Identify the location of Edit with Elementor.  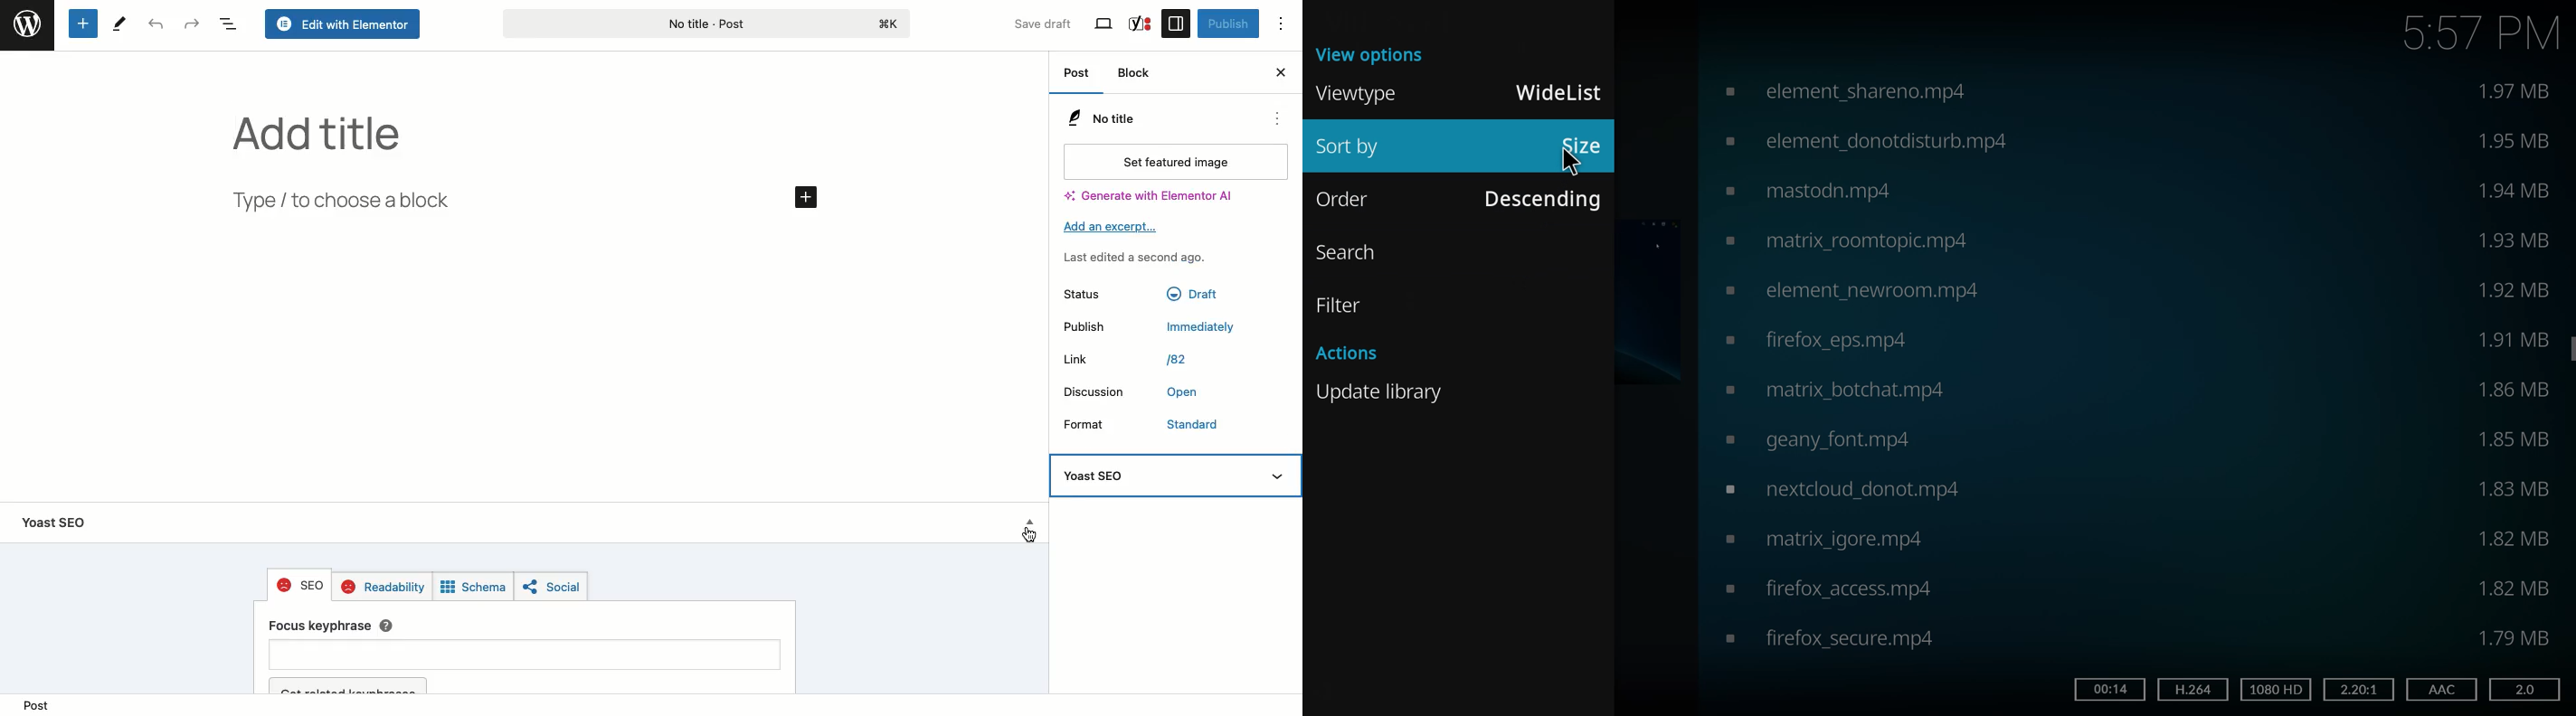
(344, 25).